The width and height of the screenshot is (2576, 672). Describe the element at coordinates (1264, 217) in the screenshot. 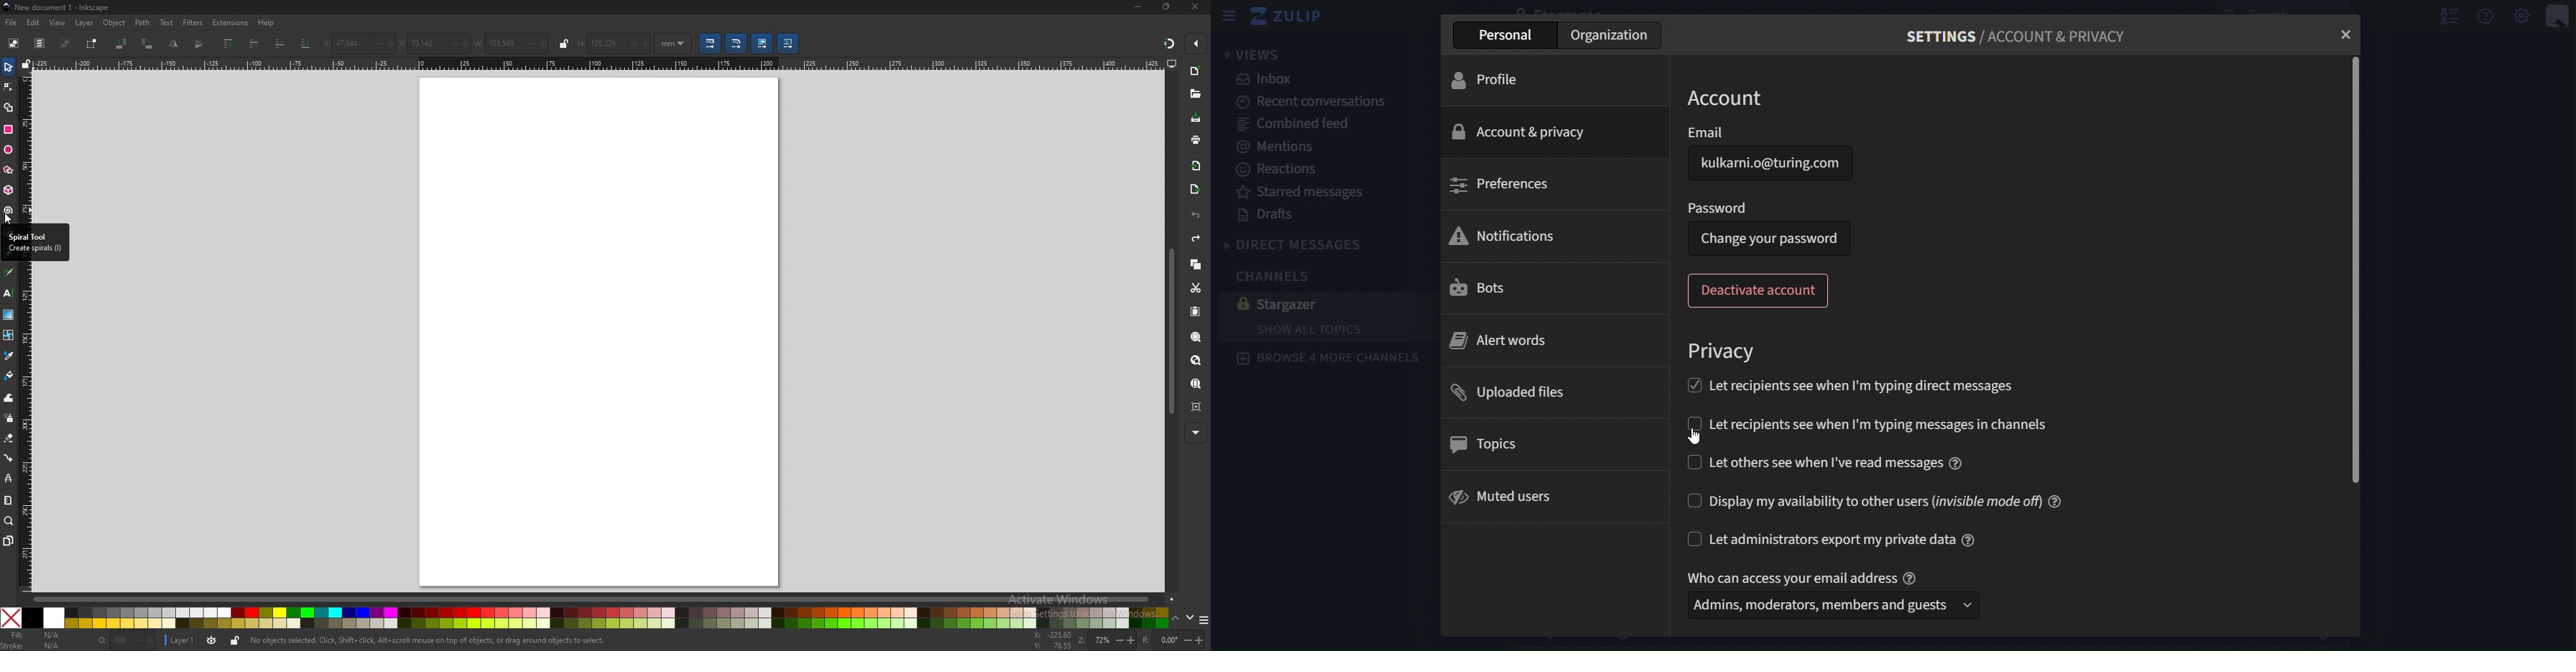

I see `drafts` at that location.